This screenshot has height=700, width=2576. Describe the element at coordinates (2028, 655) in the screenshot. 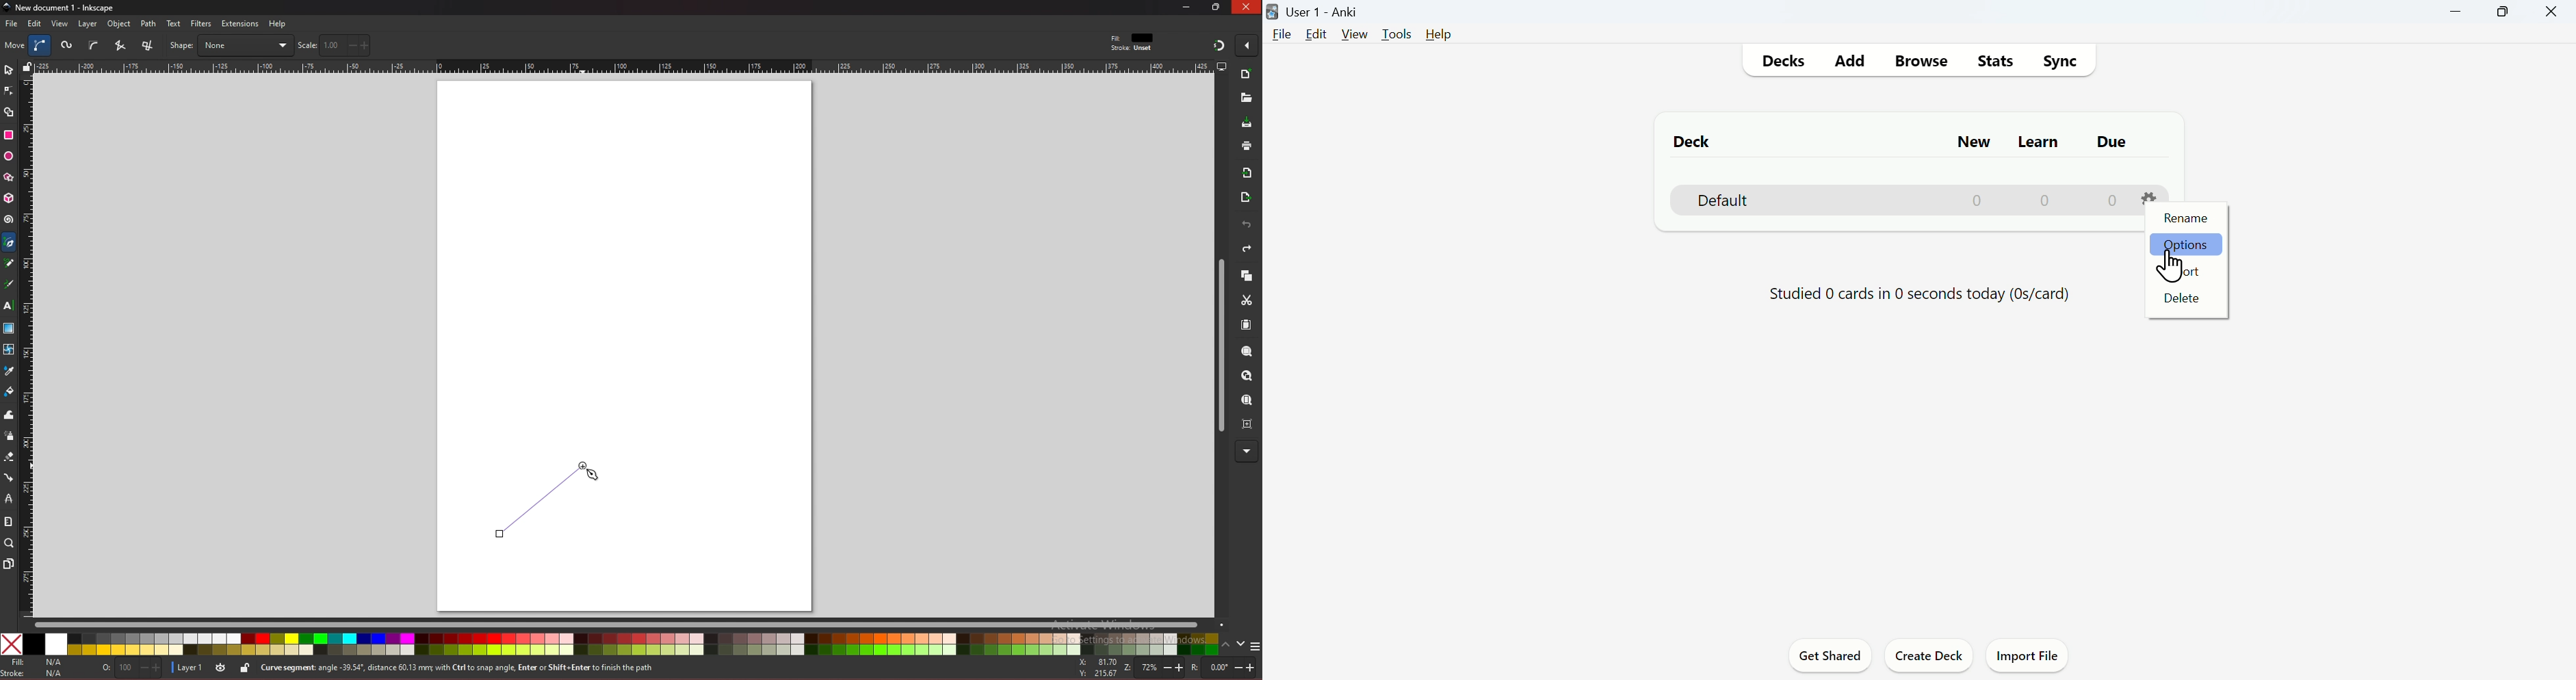

I see `Import File` at that location.